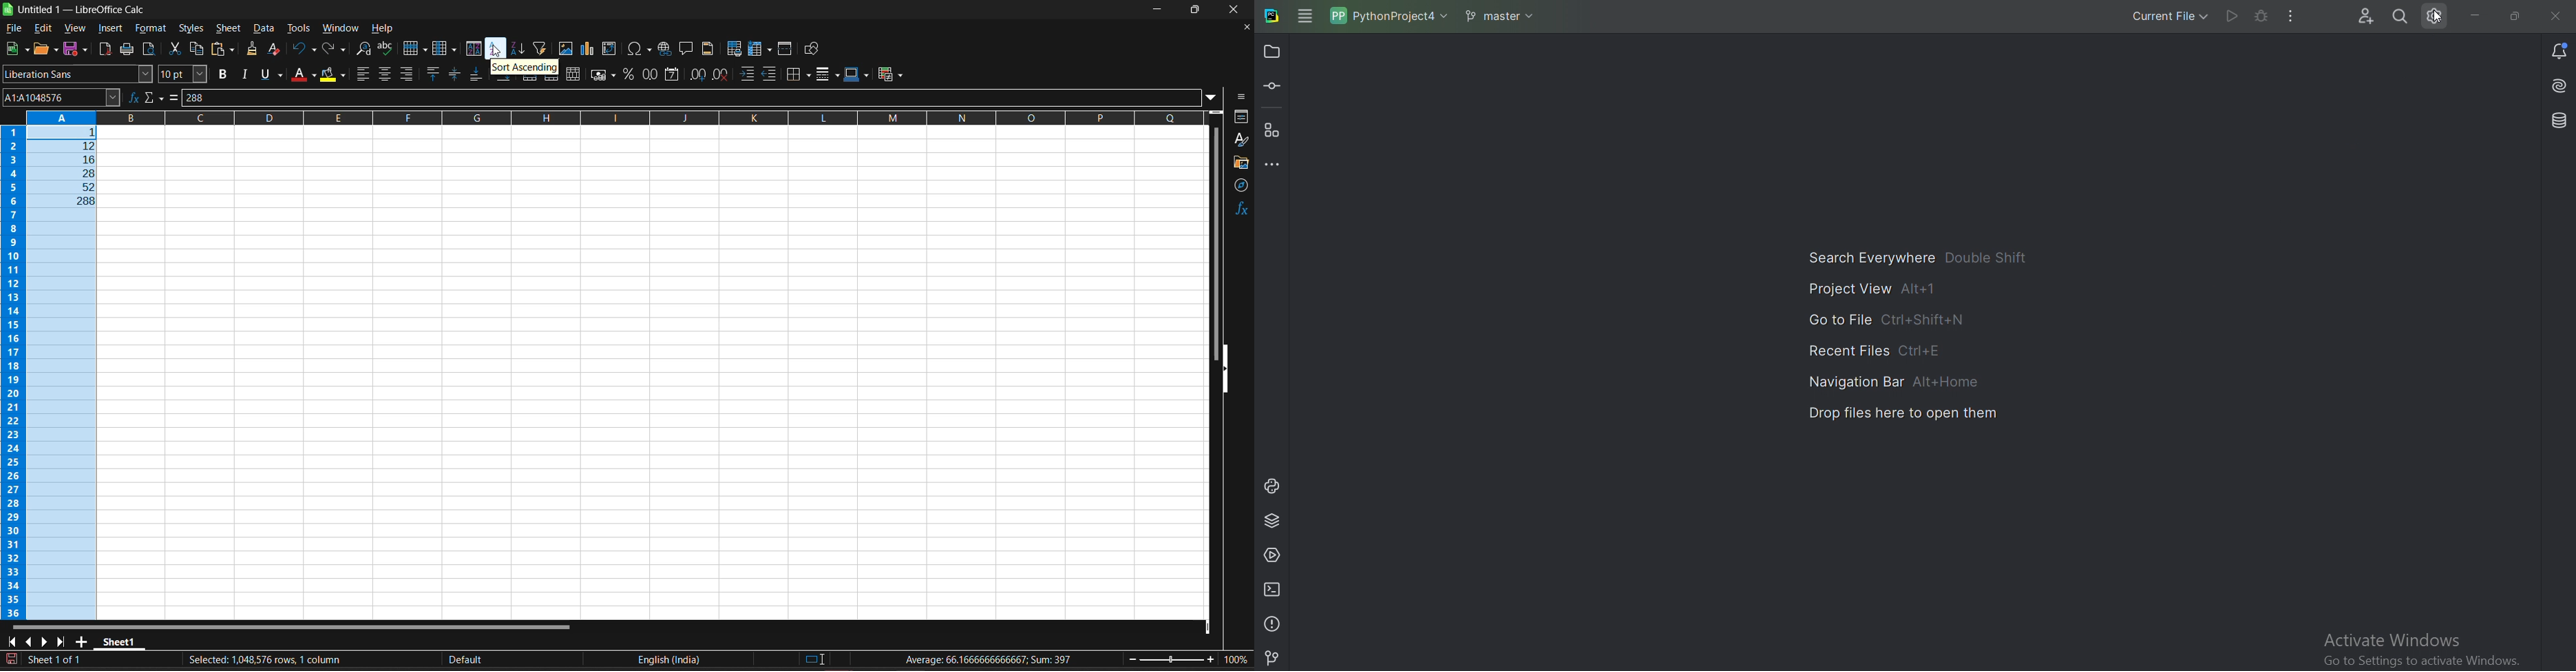 This screenshot has width=2576, height=672. I want to click on cut, so click(174, 49).